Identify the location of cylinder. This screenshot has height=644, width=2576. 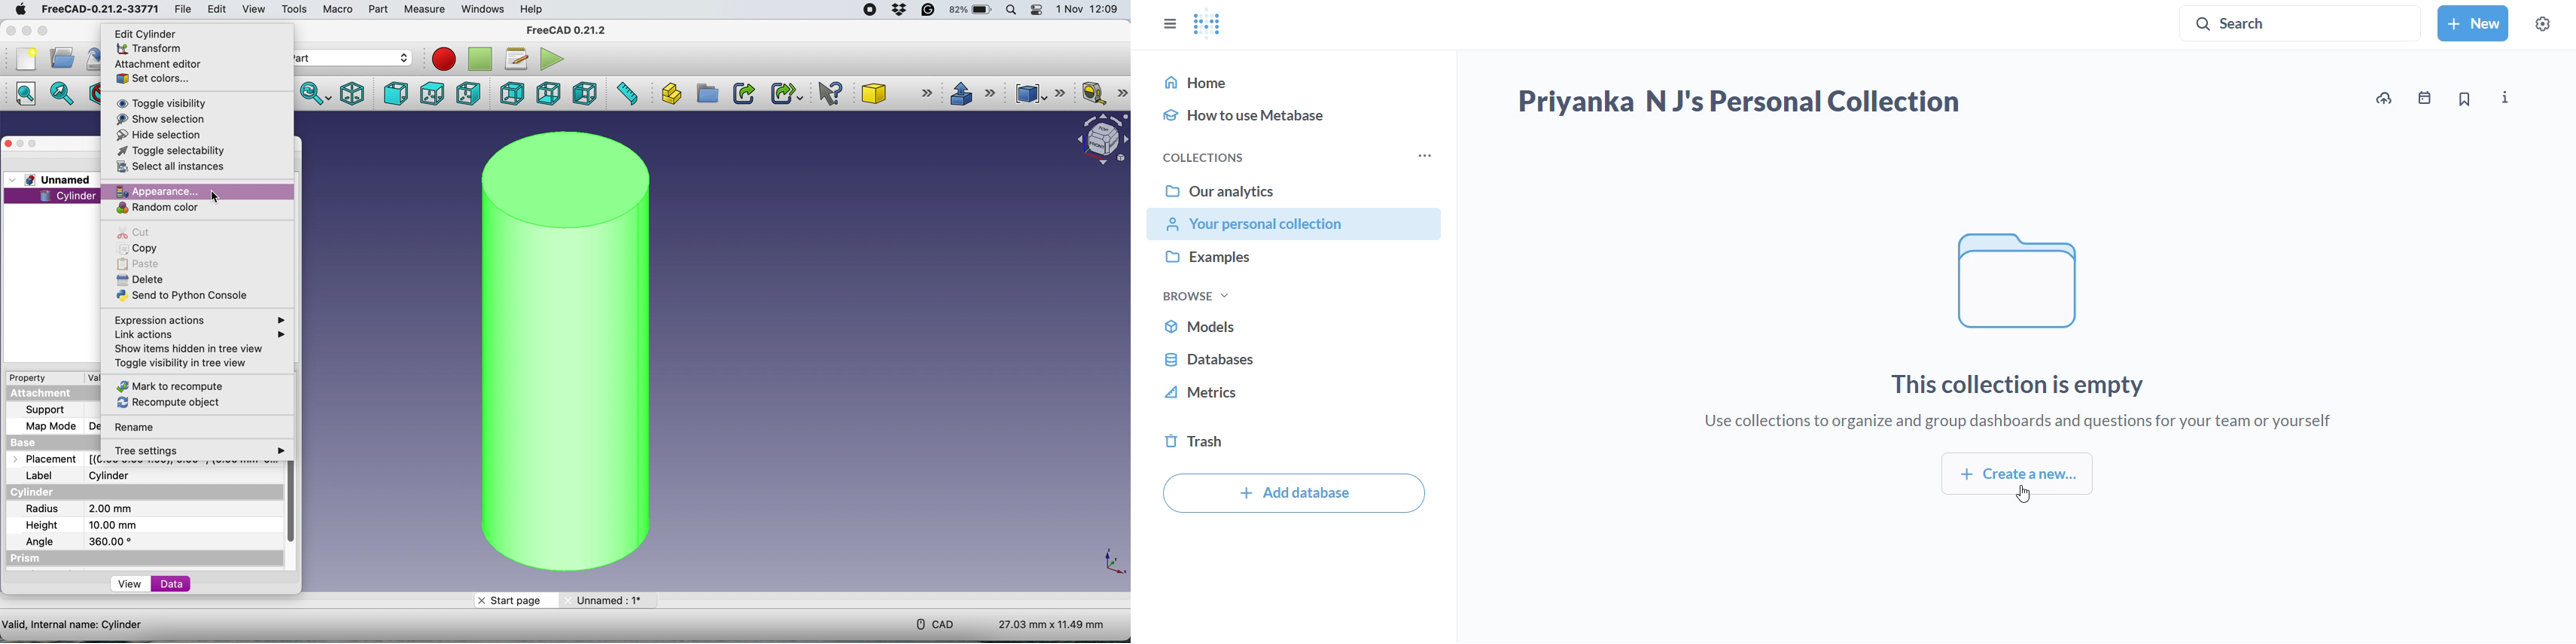
(36, 493).